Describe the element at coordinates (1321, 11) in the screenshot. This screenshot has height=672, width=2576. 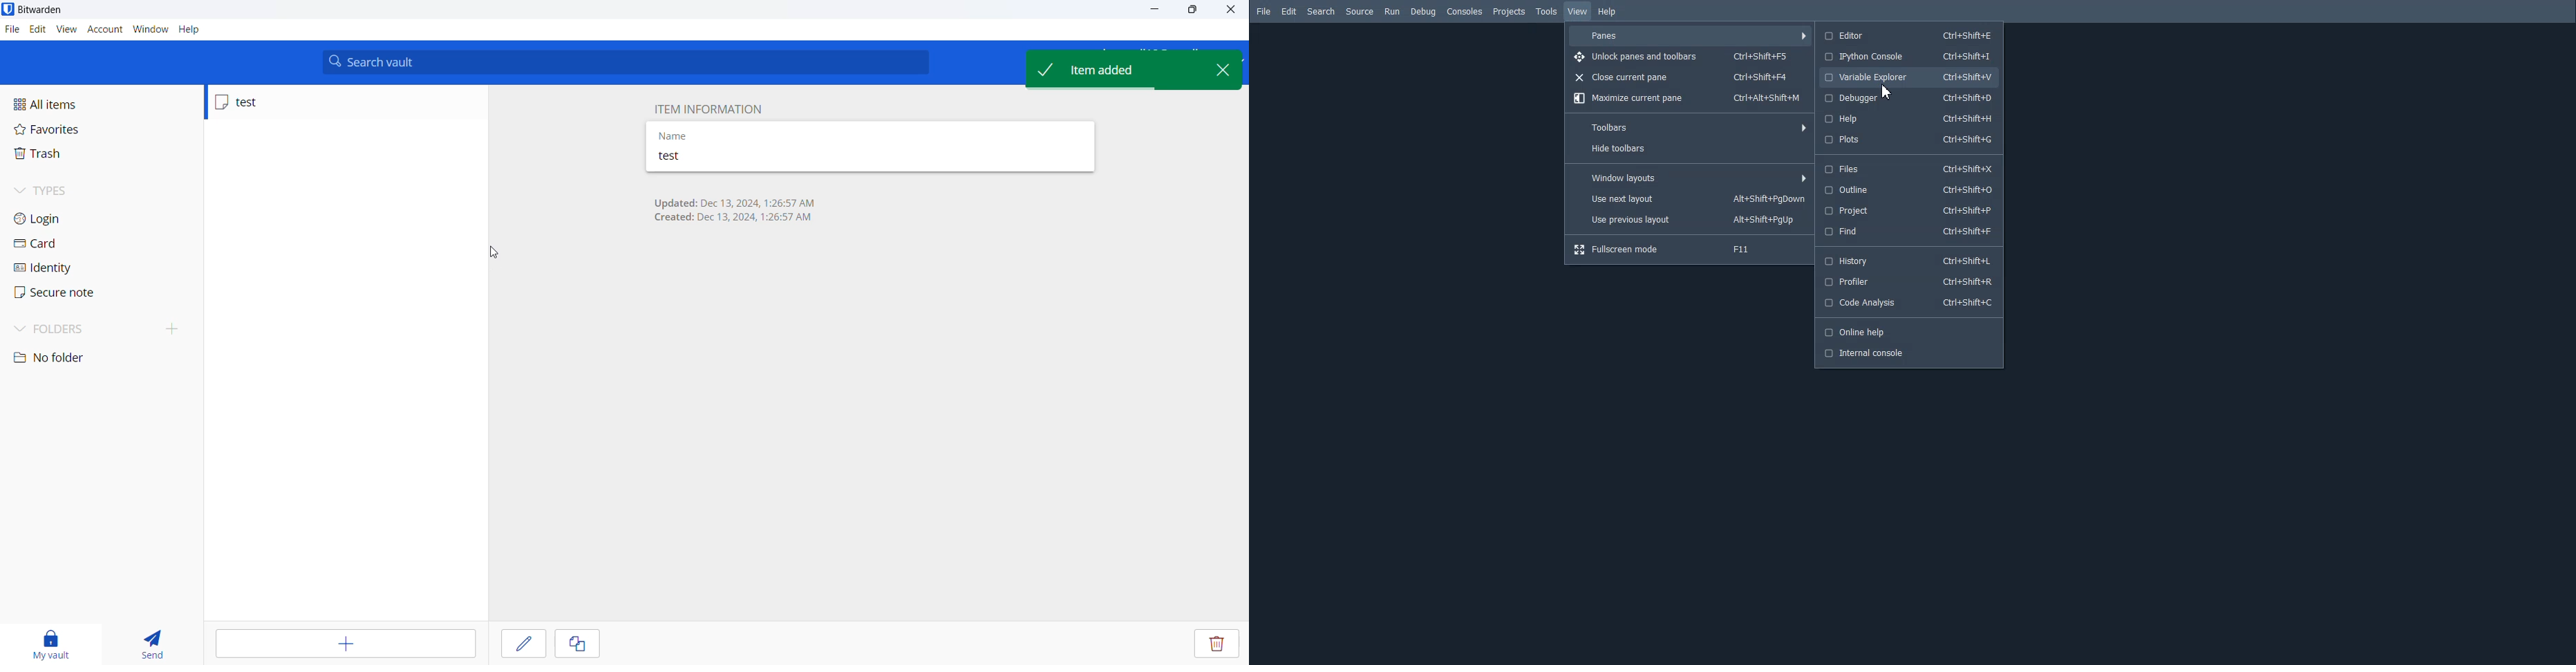
I see `Search` at that location.